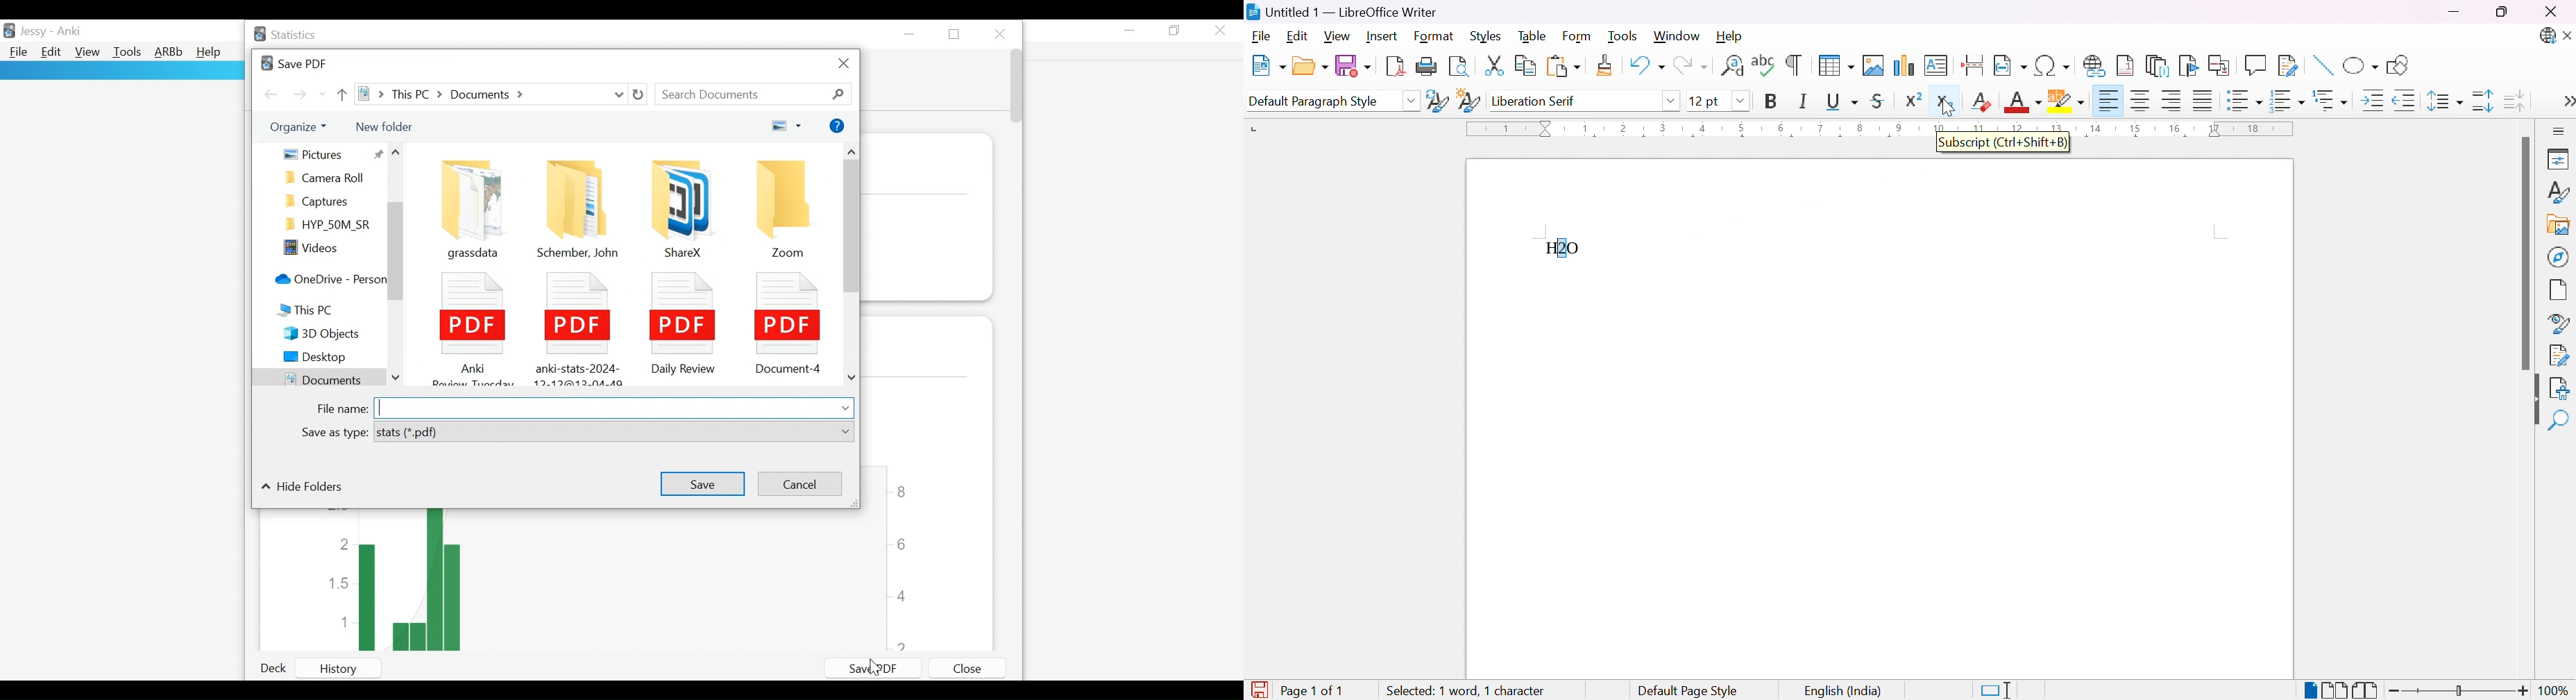 This screenshot has height=700, width=2576. I want to click on Anki Desktop Icon, so click(10, 30).